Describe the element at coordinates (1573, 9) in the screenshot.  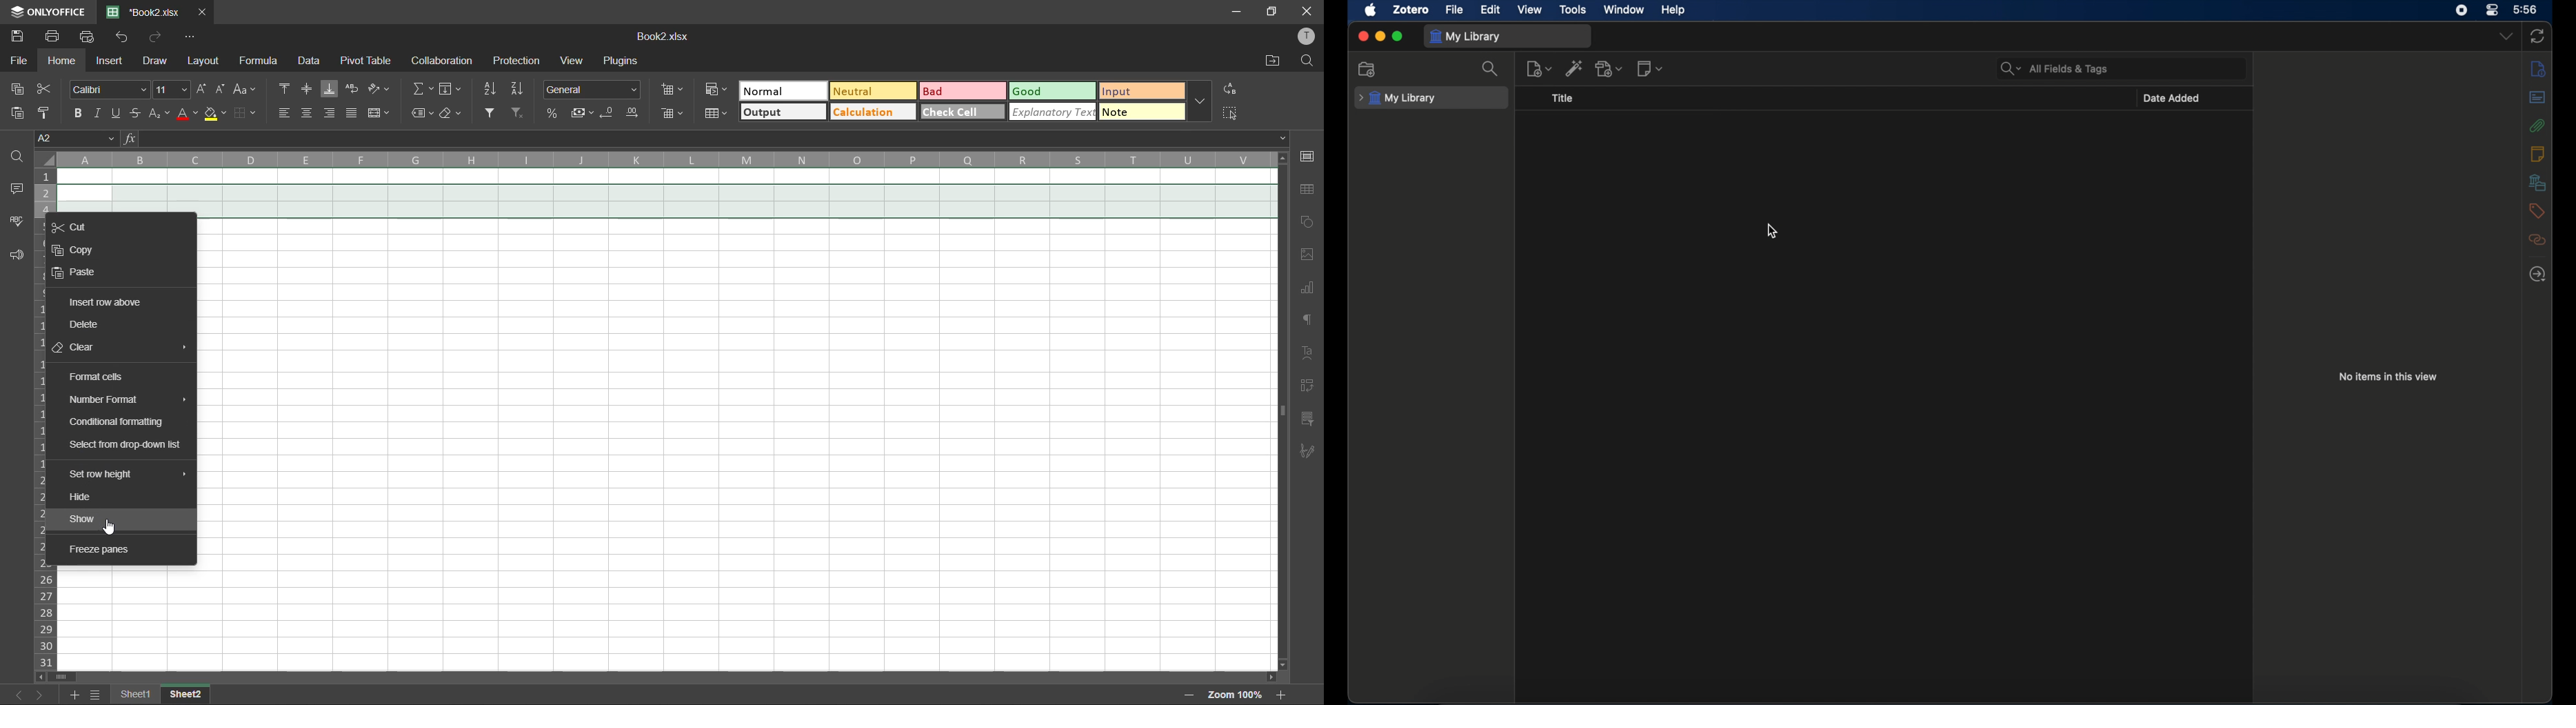
I see `tools` at that location.